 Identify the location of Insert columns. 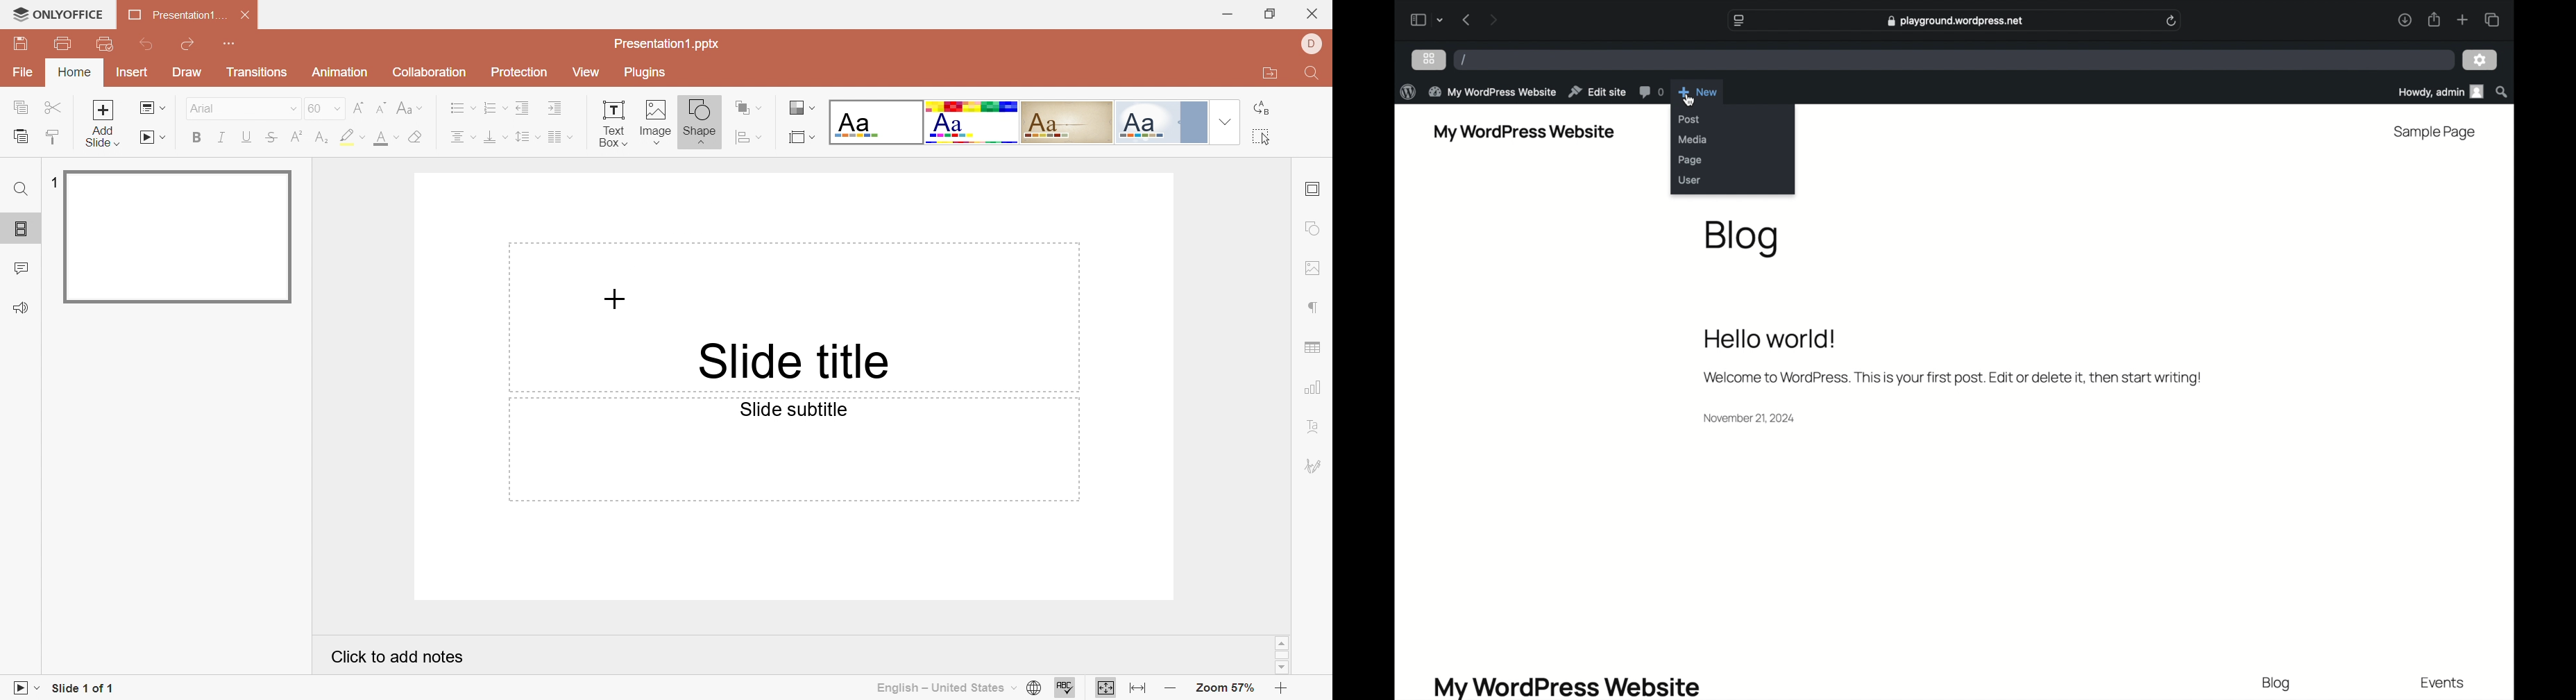
(560, 138).